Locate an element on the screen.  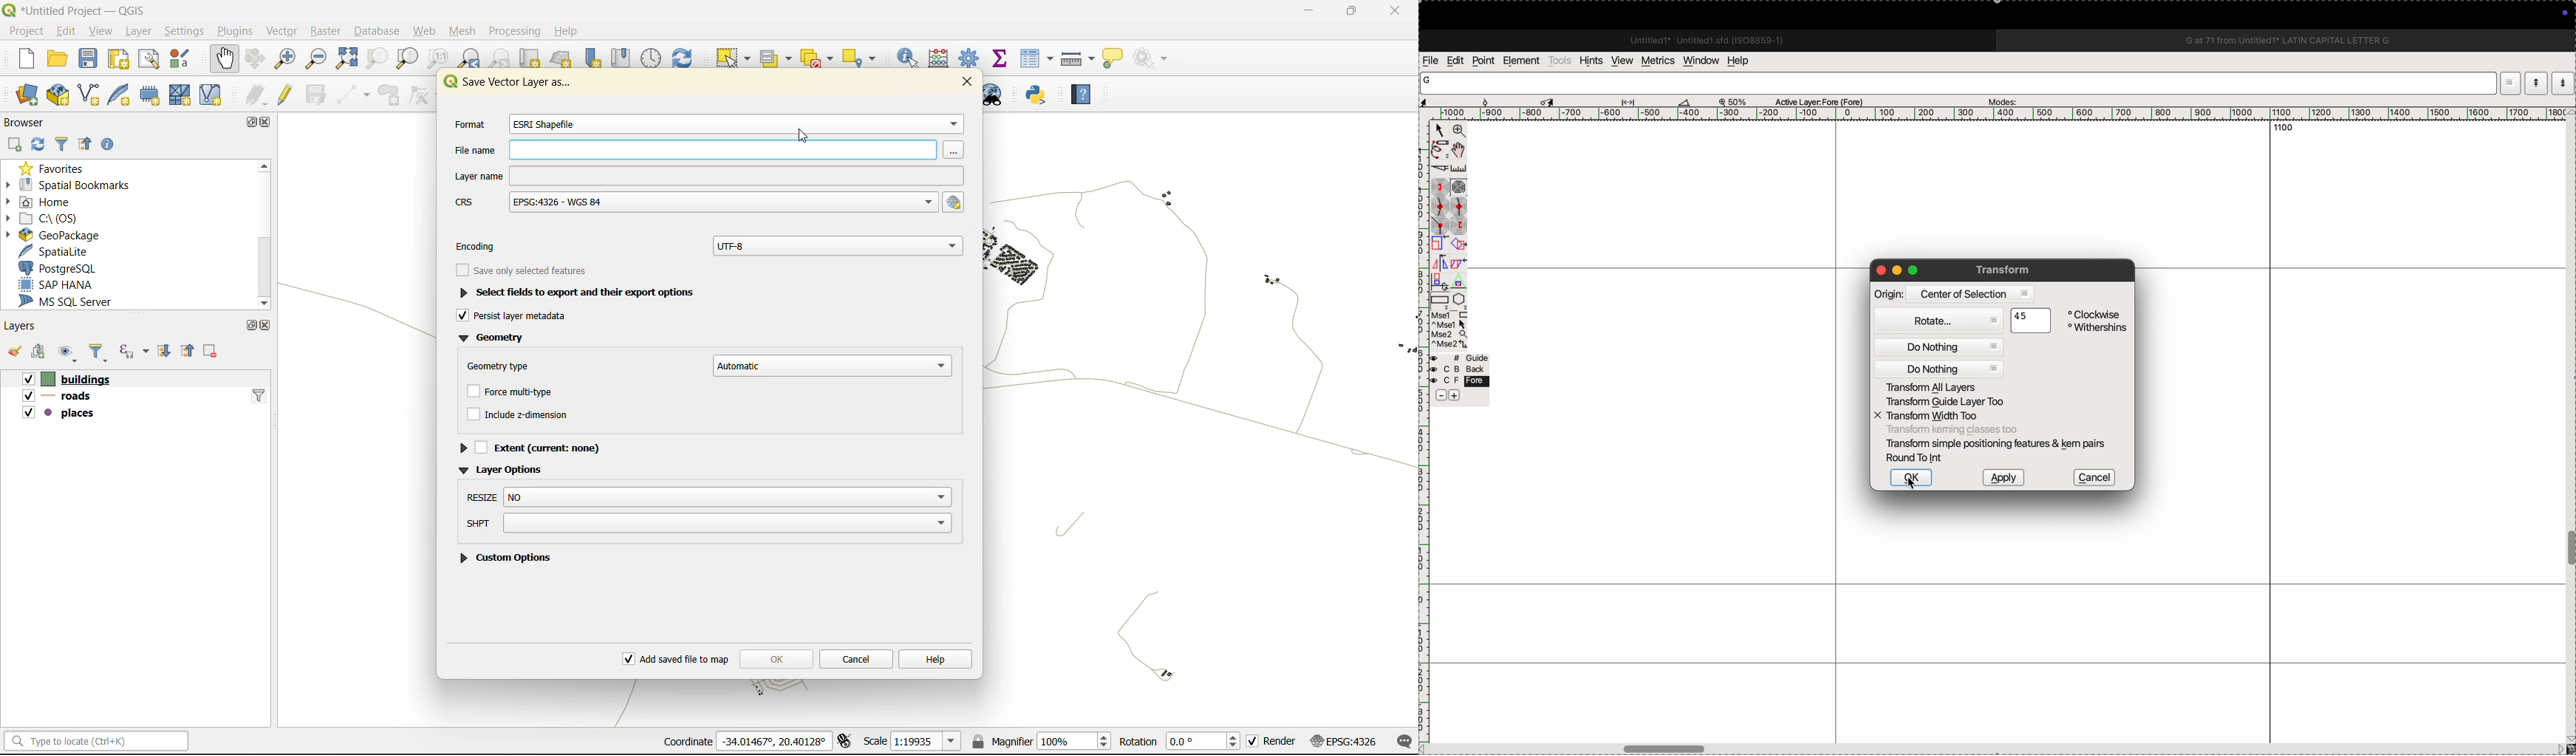
Pan is located at coordinates (1458, 151).